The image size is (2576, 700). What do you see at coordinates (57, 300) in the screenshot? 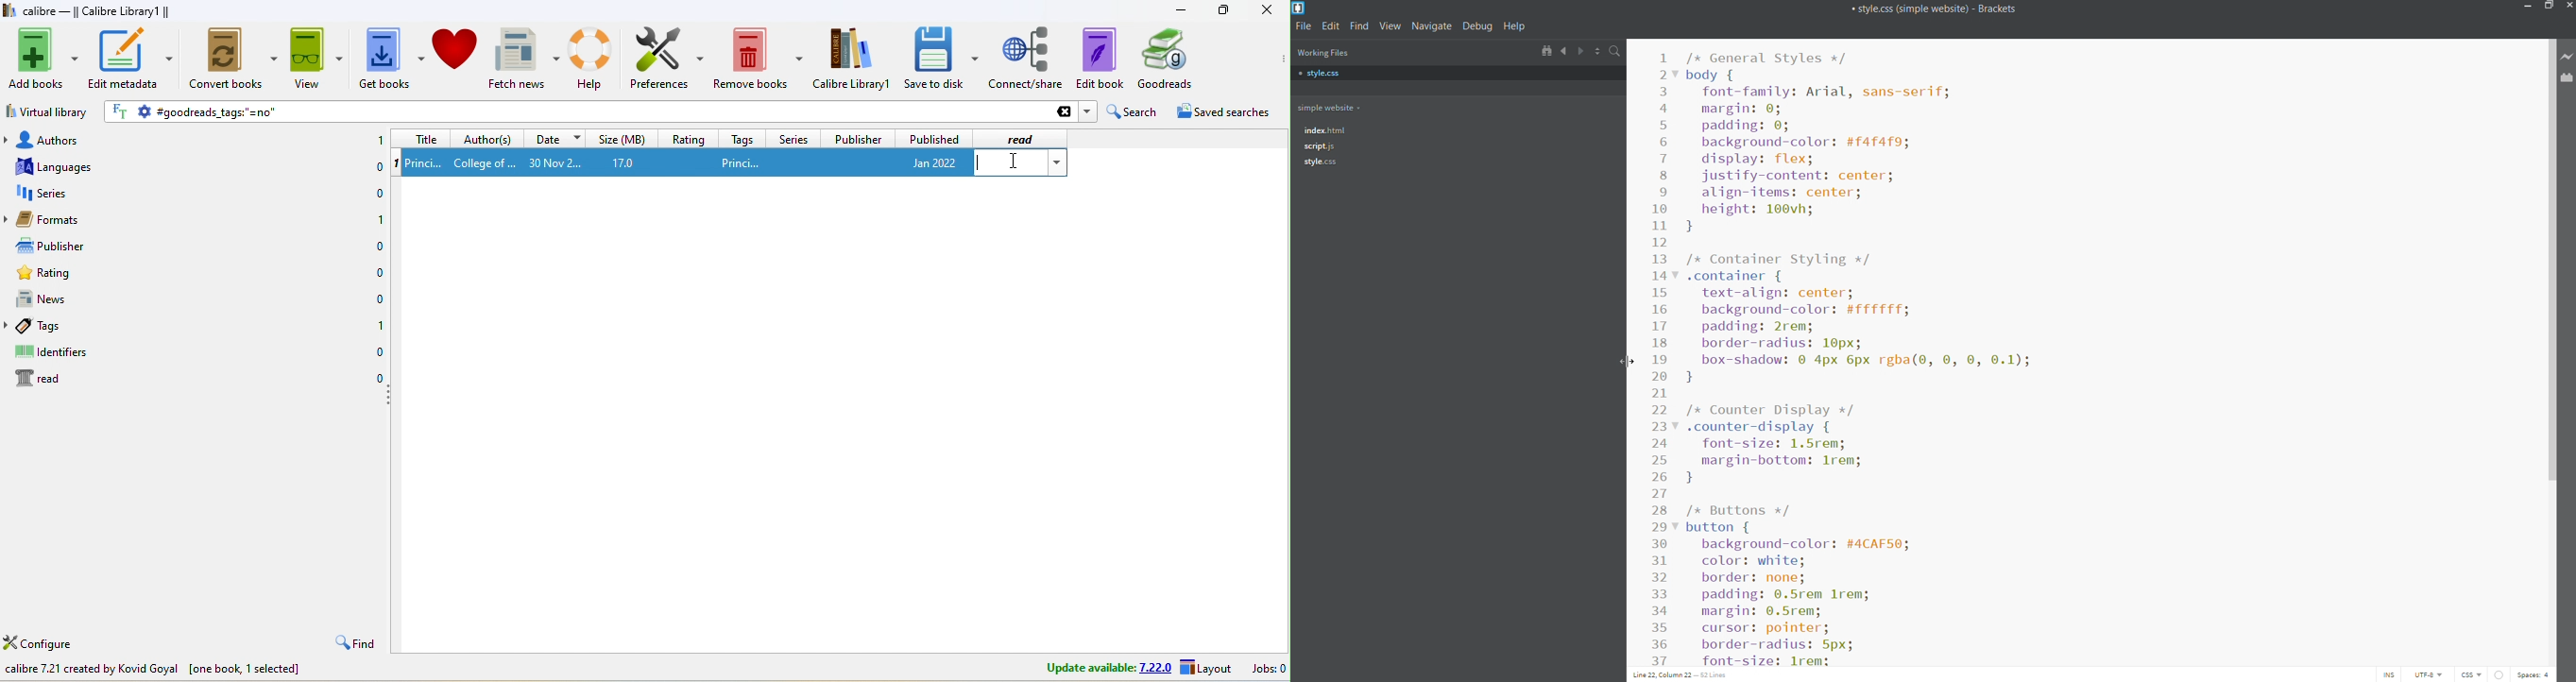
I see `news` at bounding box center [57, 300].